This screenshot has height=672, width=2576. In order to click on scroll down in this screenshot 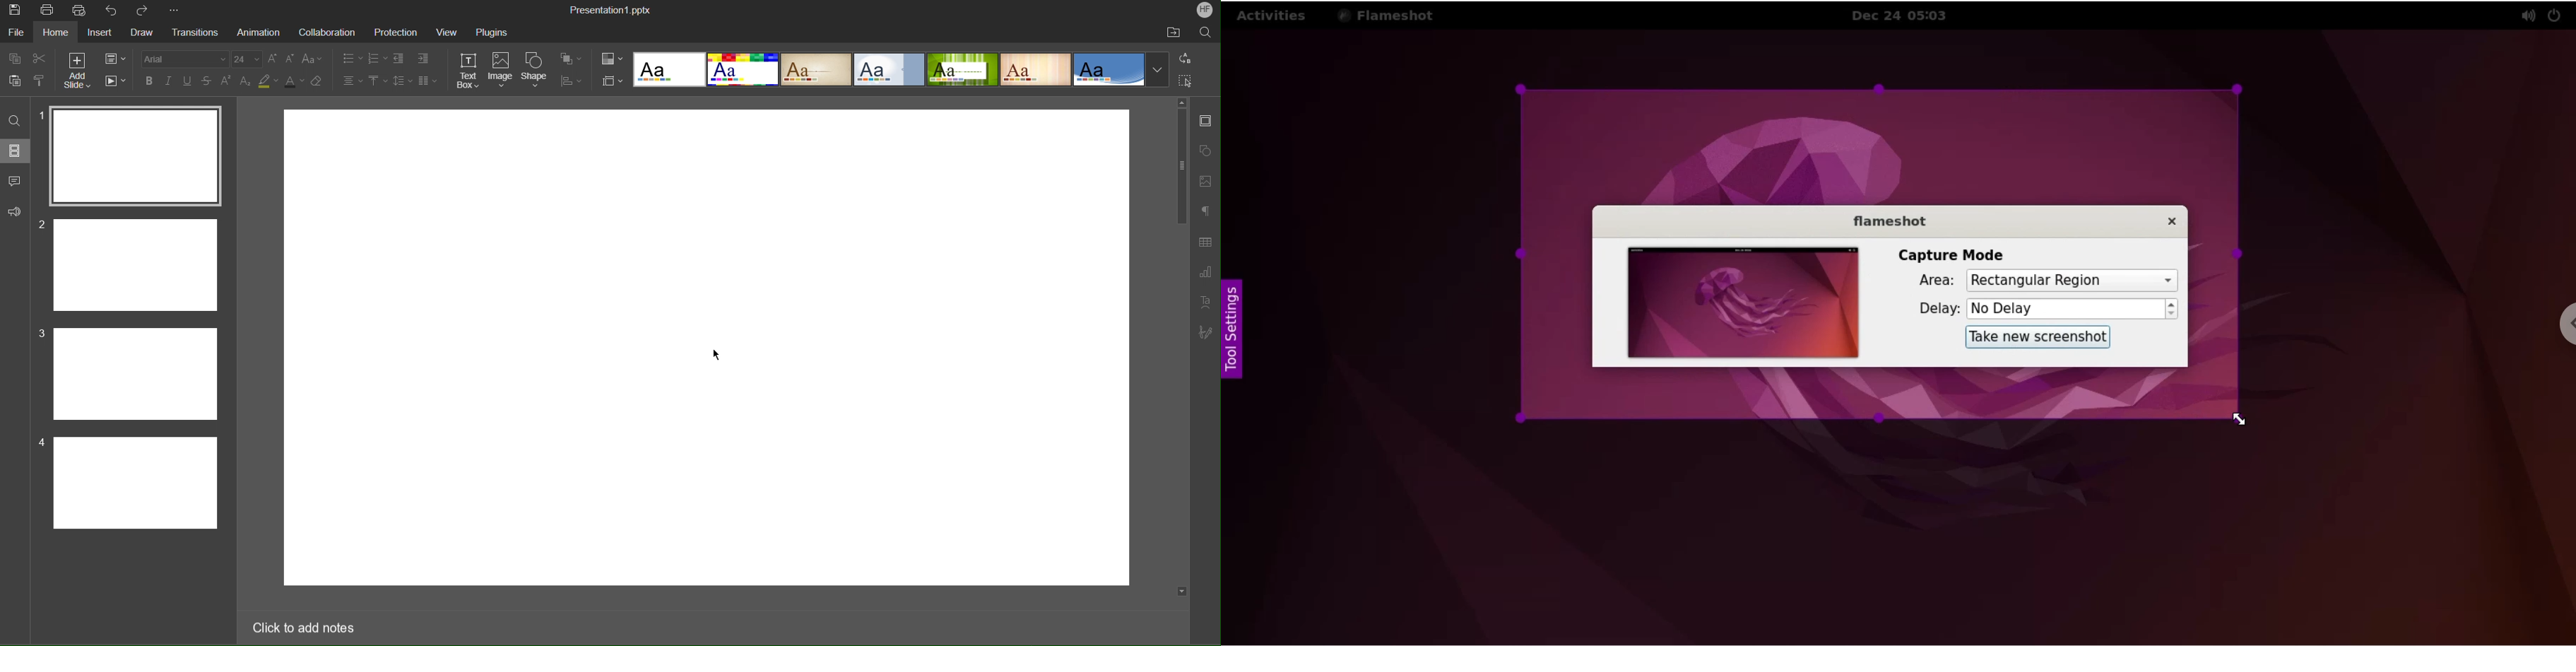, I will do `click(1181, 592)`.